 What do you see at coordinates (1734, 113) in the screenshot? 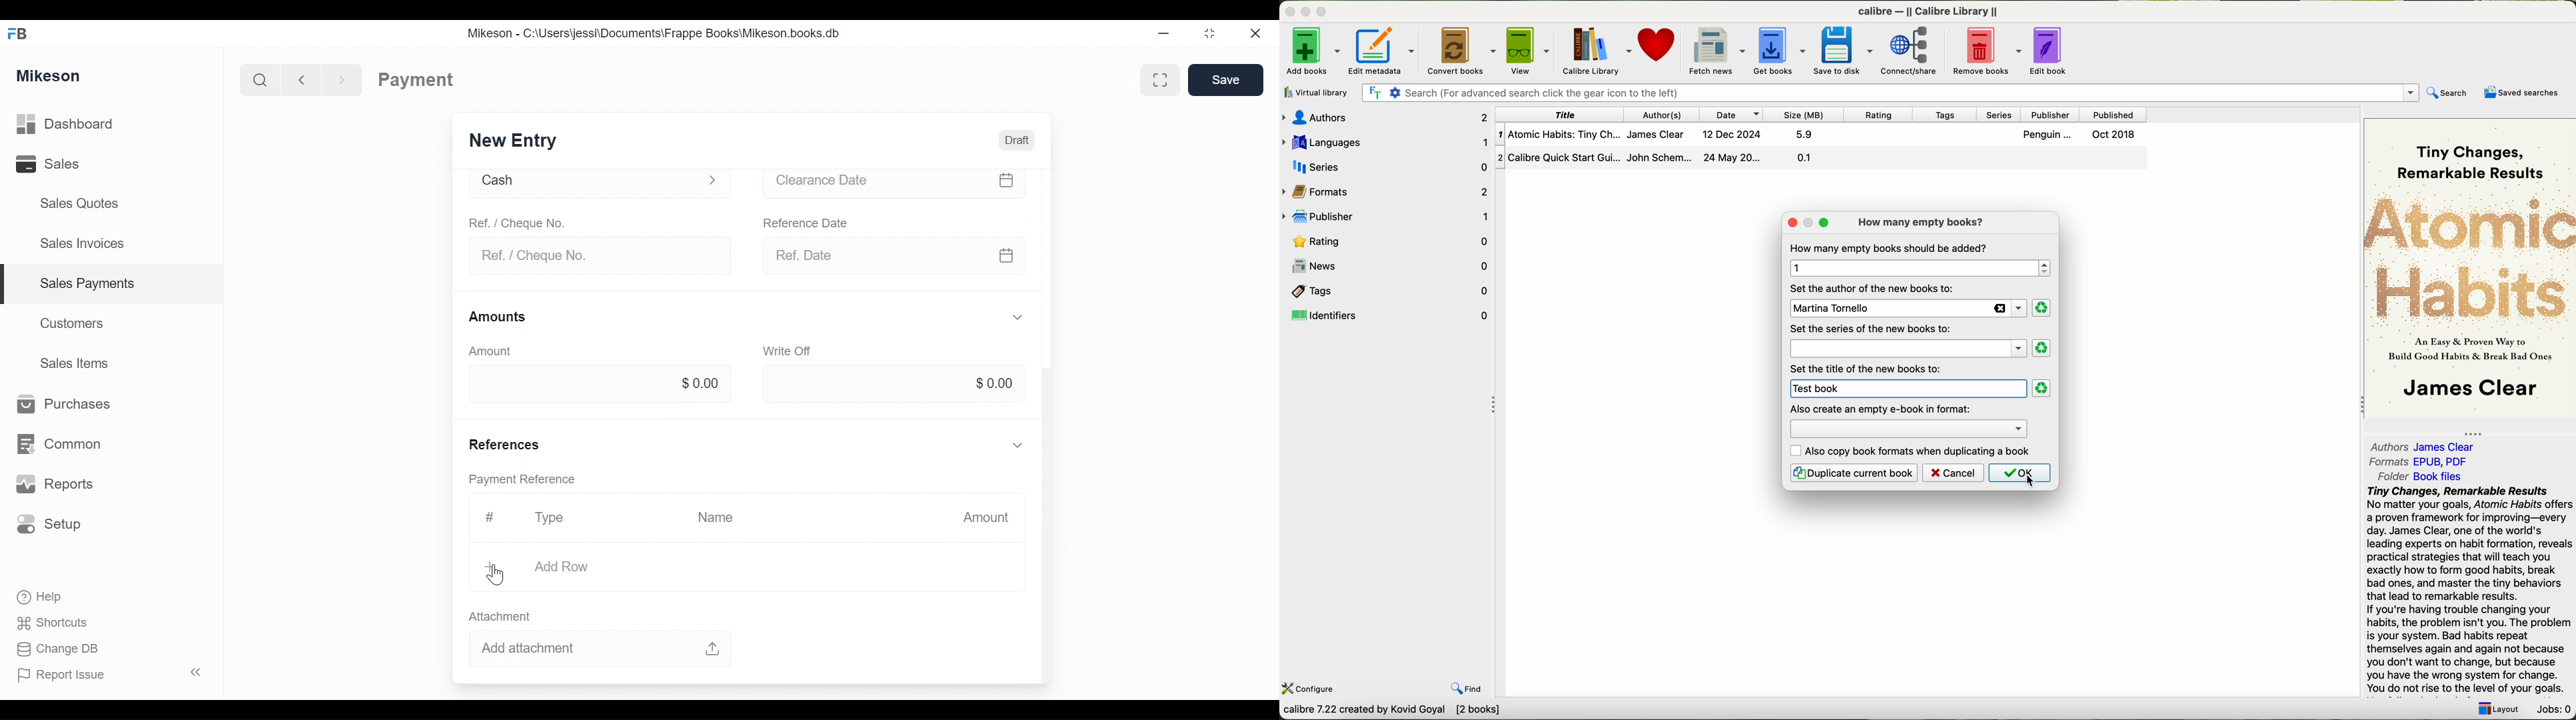
I see `date` at bounding box center [1734, 113].